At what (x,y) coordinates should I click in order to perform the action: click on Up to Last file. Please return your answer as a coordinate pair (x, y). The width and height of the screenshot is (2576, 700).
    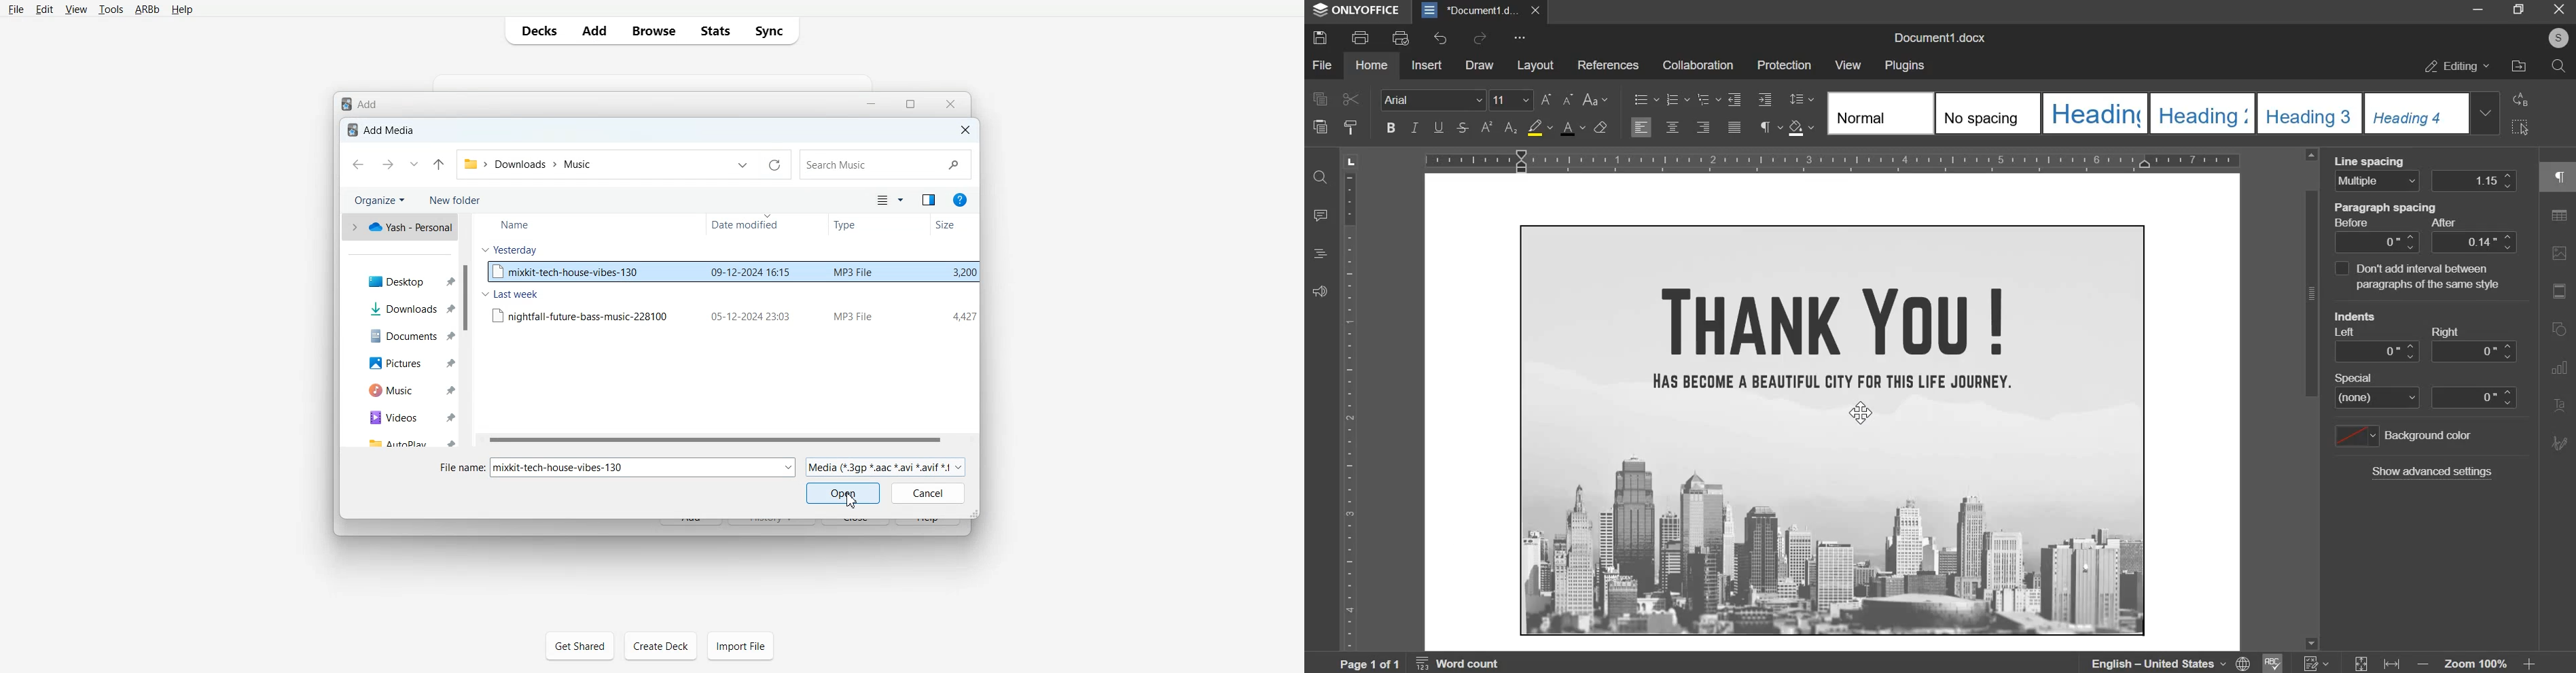
    Looking at the image, I should click on (440, 164).